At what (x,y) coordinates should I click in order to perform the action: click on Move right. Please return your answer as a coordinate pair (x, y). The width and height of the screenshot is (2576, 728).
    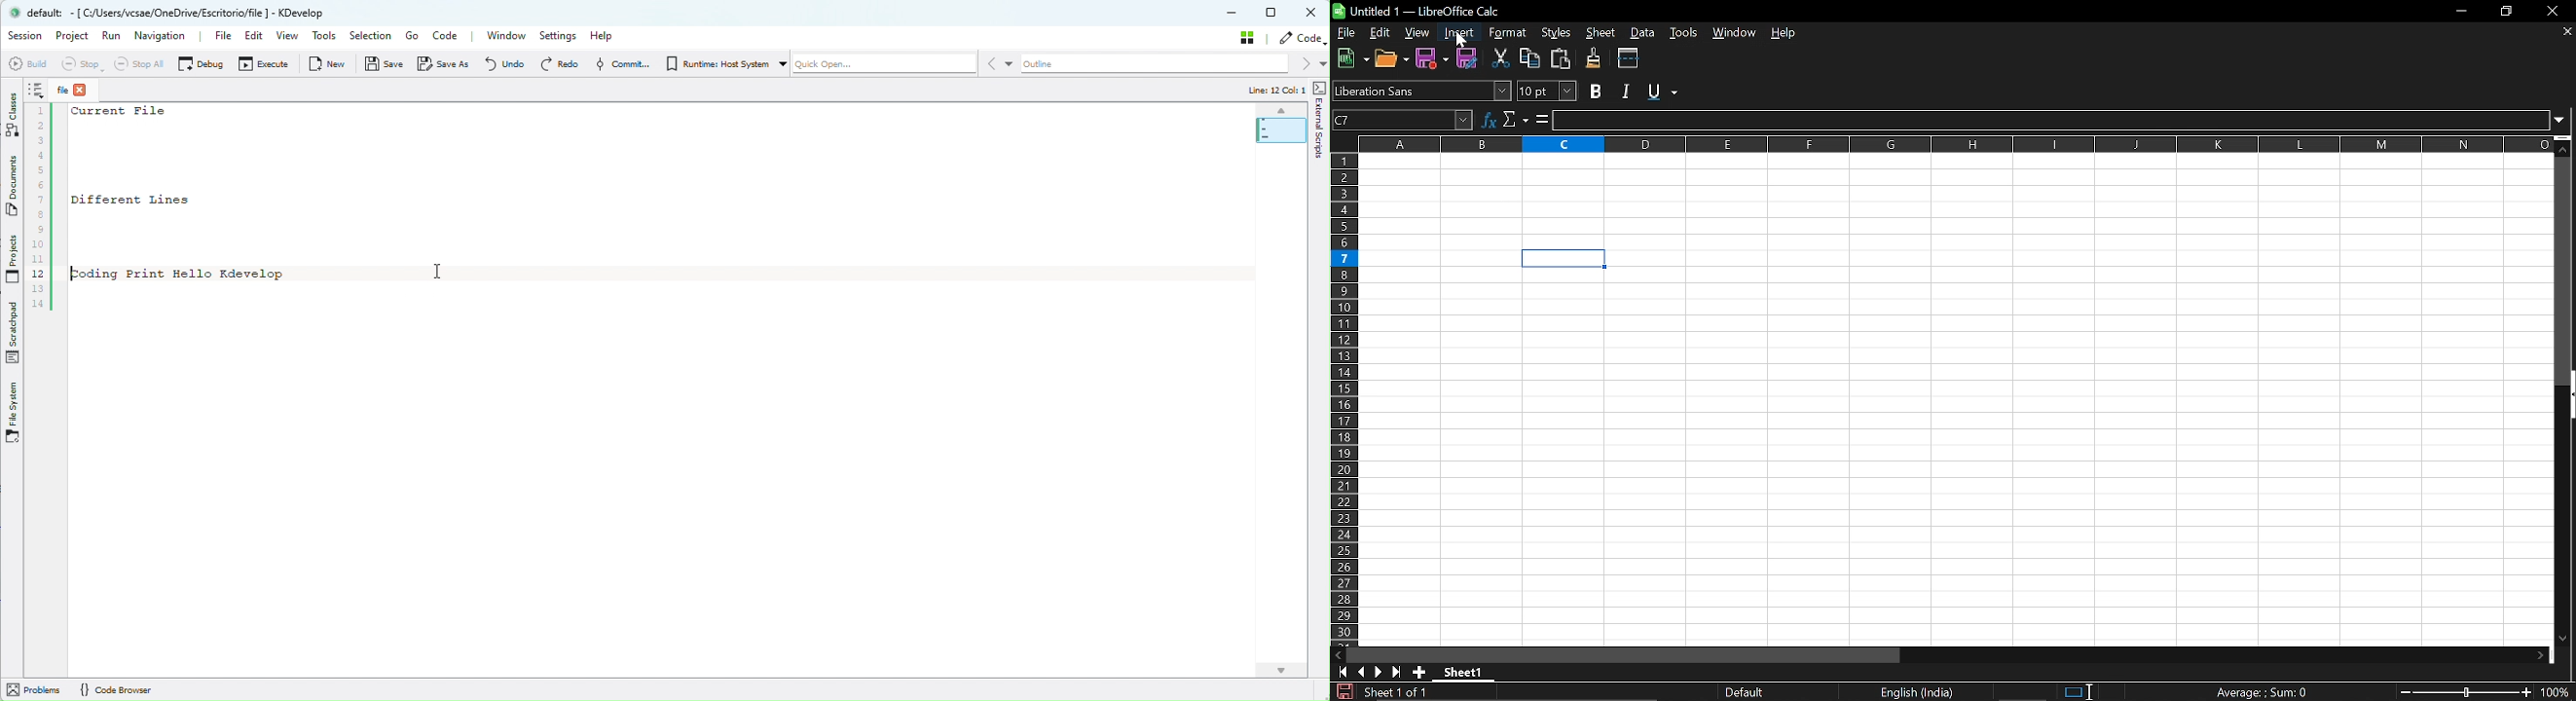
    Looking at the image, I should click on (2540, 656).